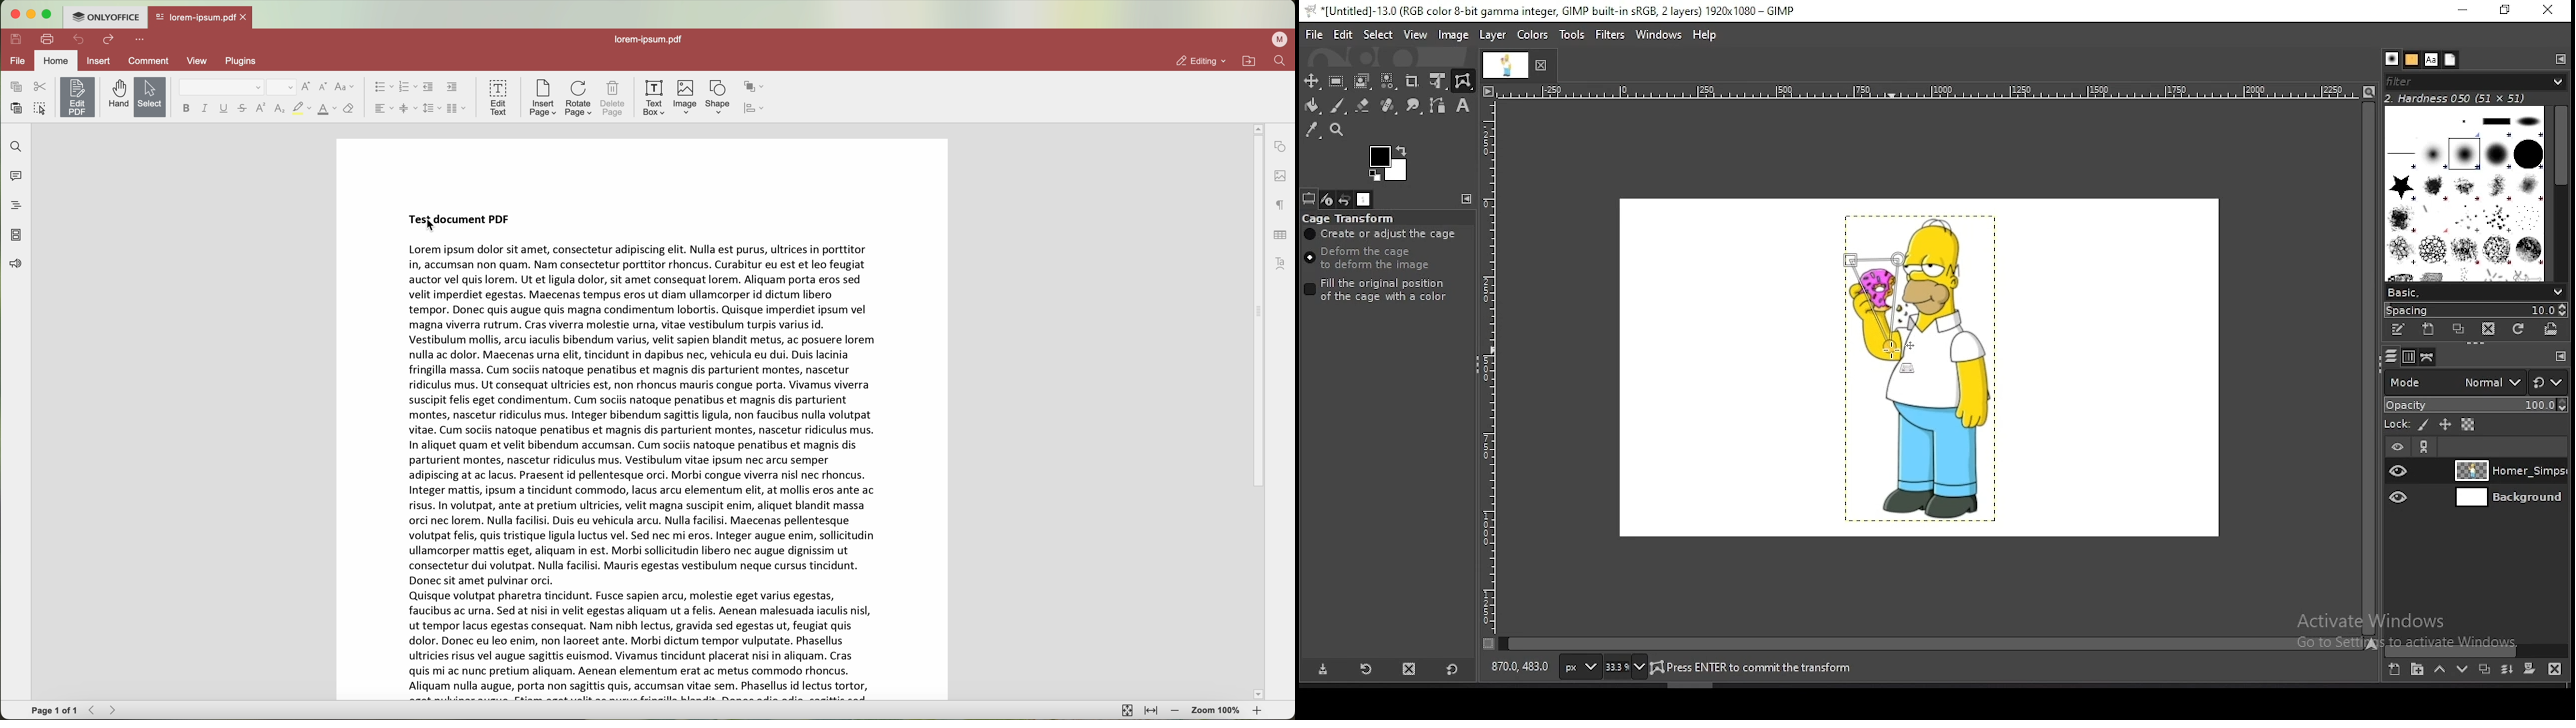 The width and height of the screenshot is (2576, 728). What do you see at coordinates (43, 86) in the screenshot?
I see `cut` at bounding box center [43, 86].